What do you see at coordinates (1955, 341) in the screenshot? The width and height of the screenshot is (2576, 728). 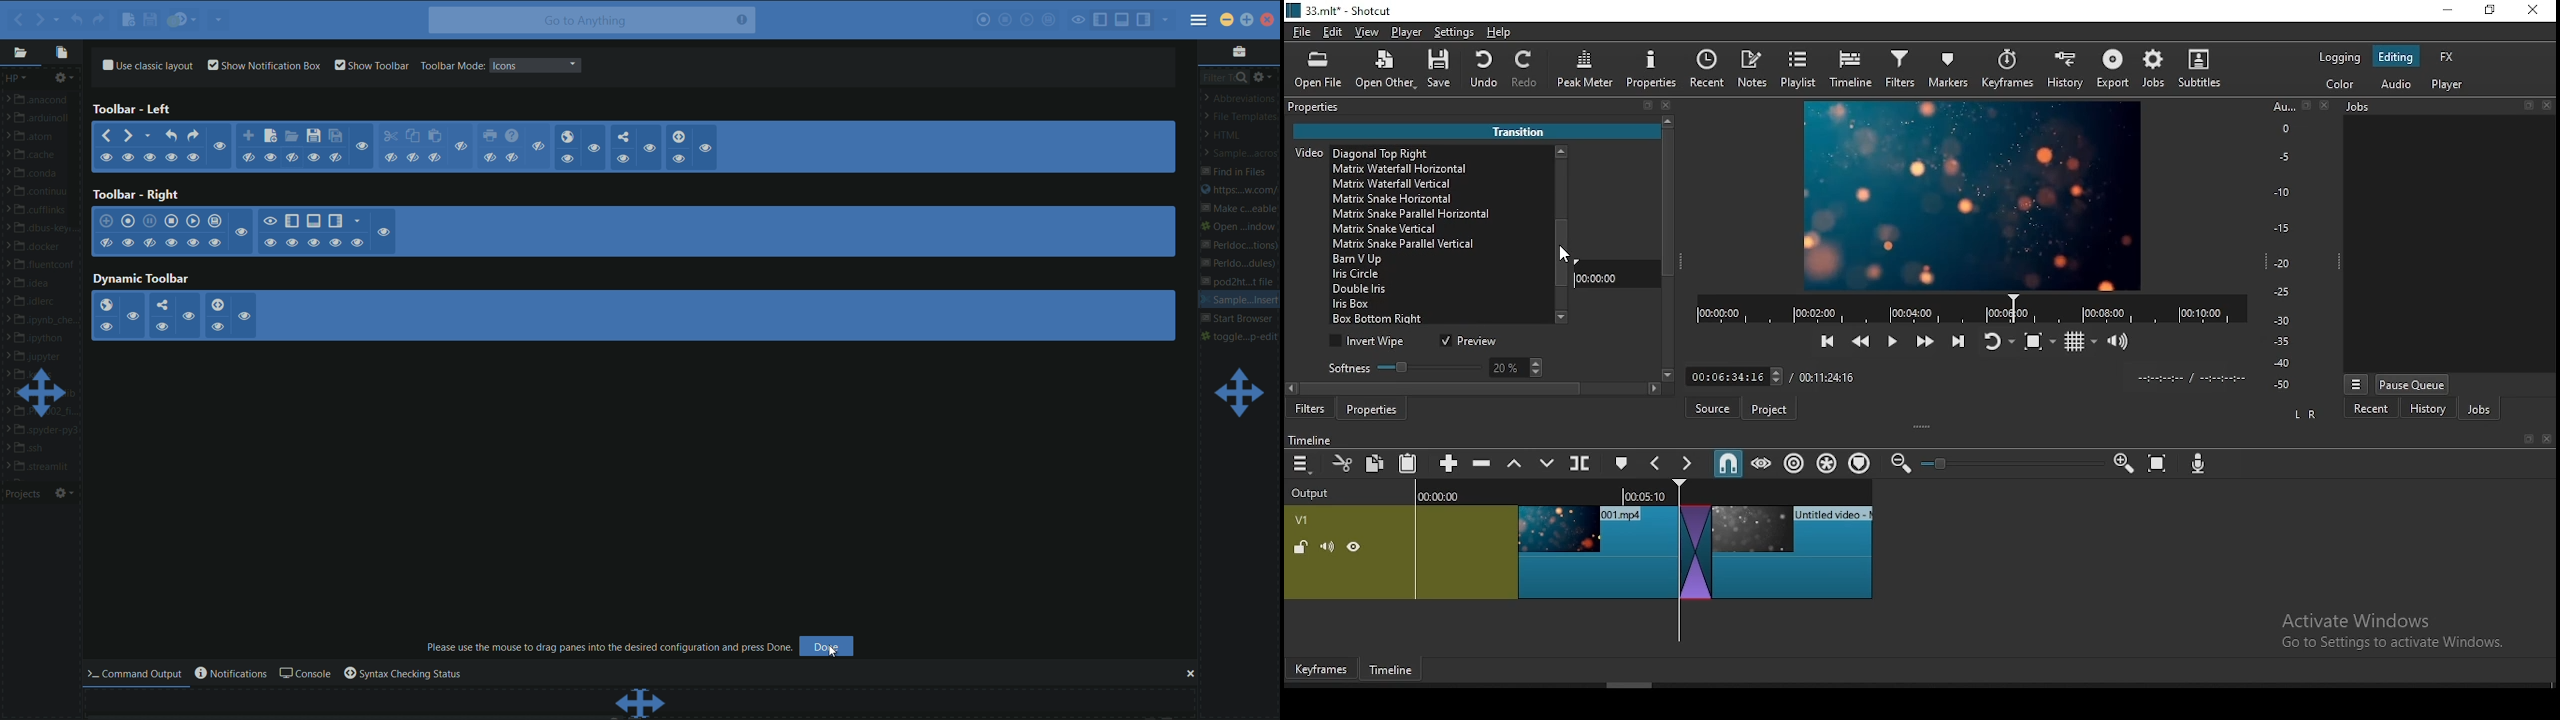 I see `skip to next point` at bounding box center [1955, 341].